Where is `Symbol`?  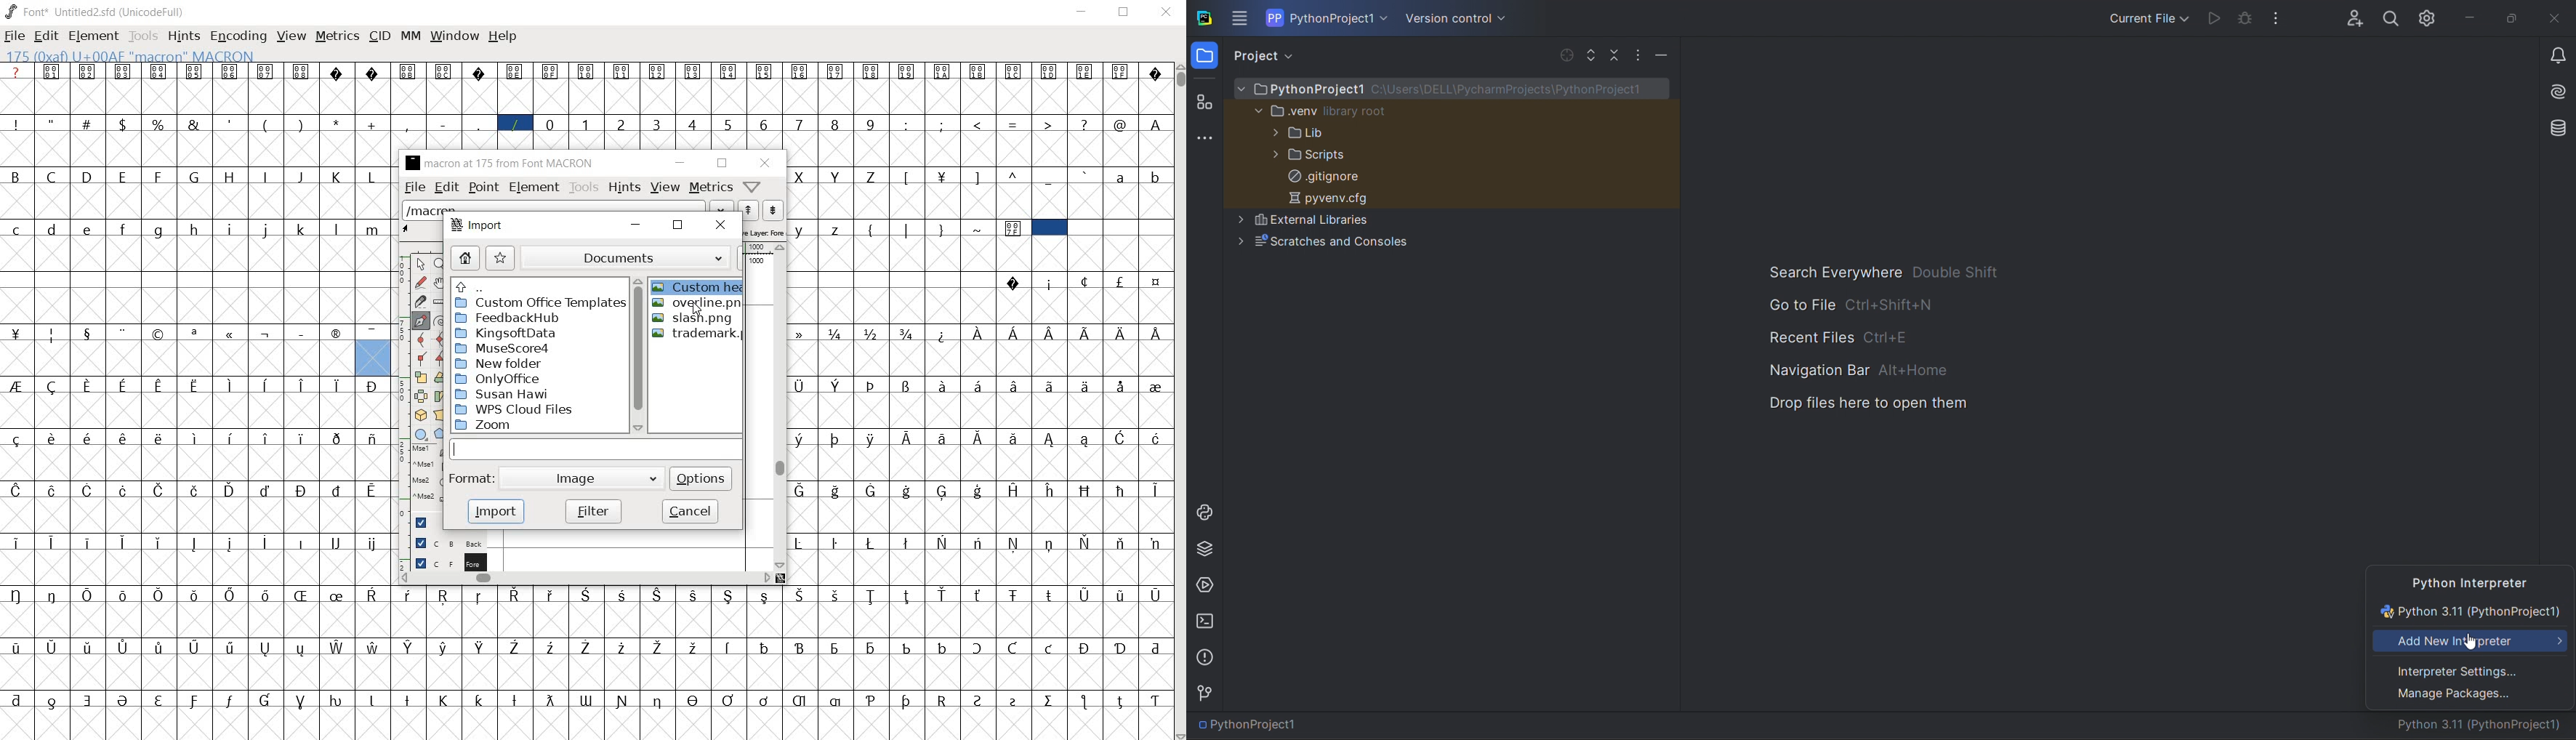
Symbol is located at coordinates (1154, 699).